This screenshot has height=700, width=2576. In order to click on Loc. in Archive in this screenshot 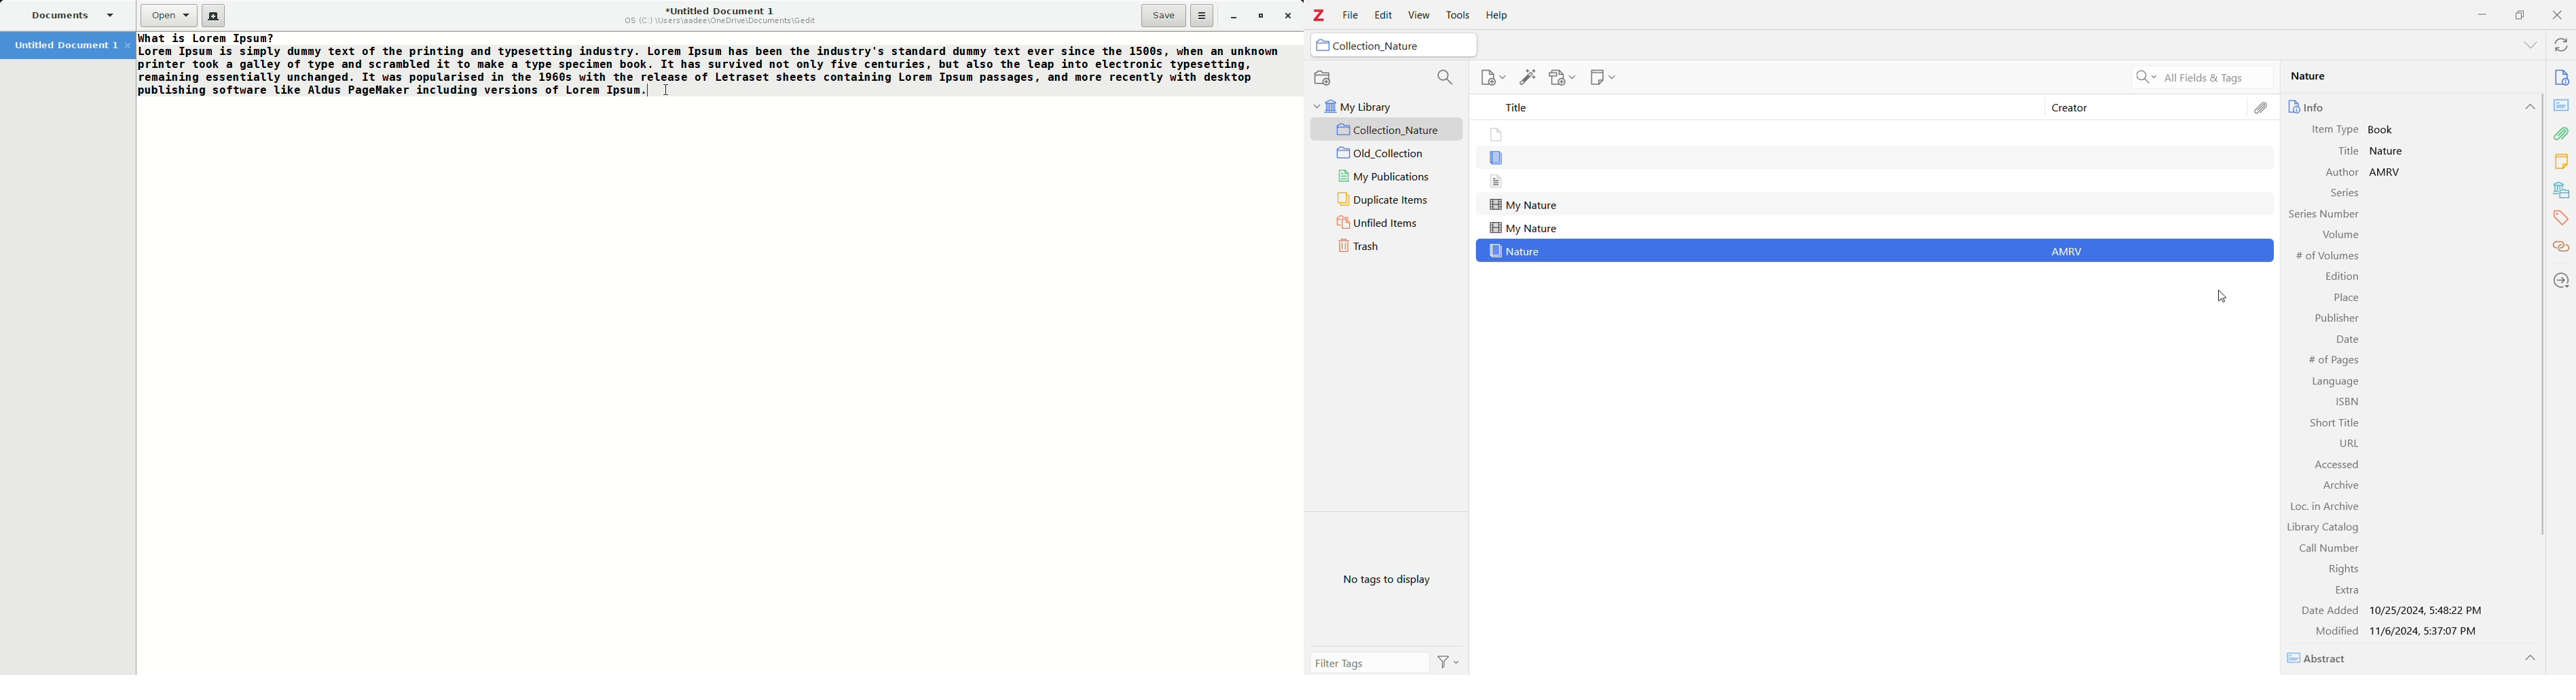, I will do `click(2327, 508)`.